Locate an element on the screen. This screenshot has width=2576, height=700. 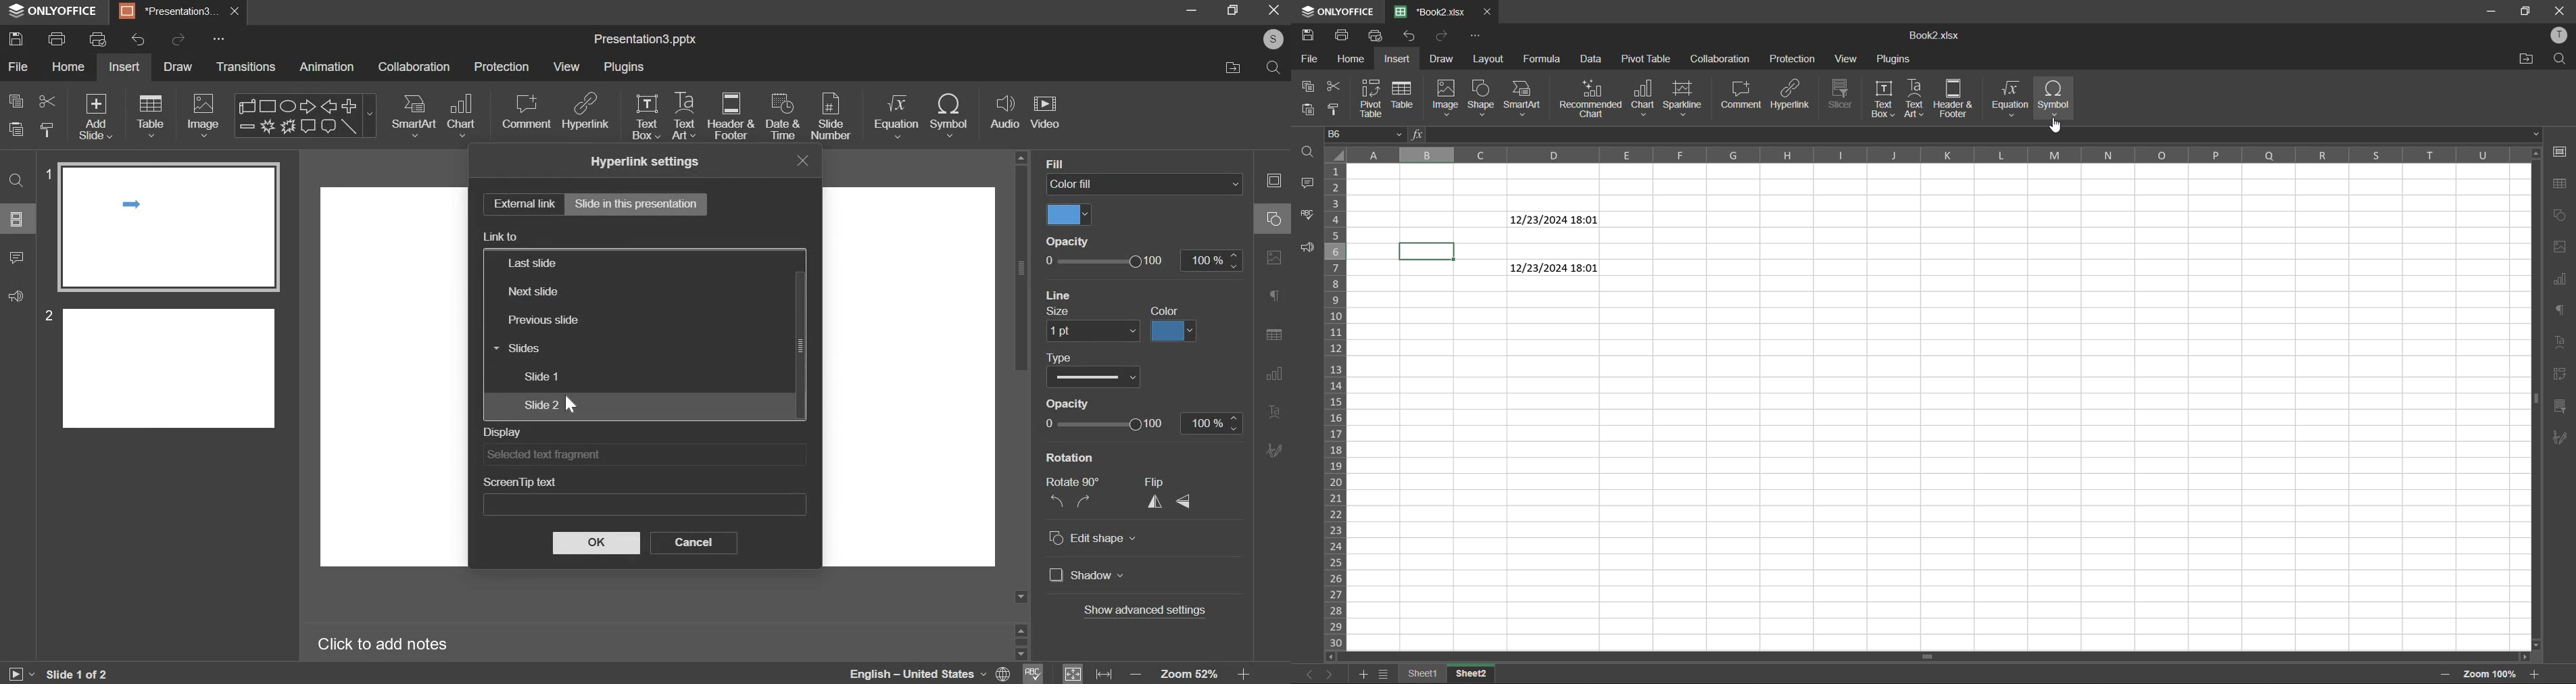
cut is located at coordinates (1337, 85).